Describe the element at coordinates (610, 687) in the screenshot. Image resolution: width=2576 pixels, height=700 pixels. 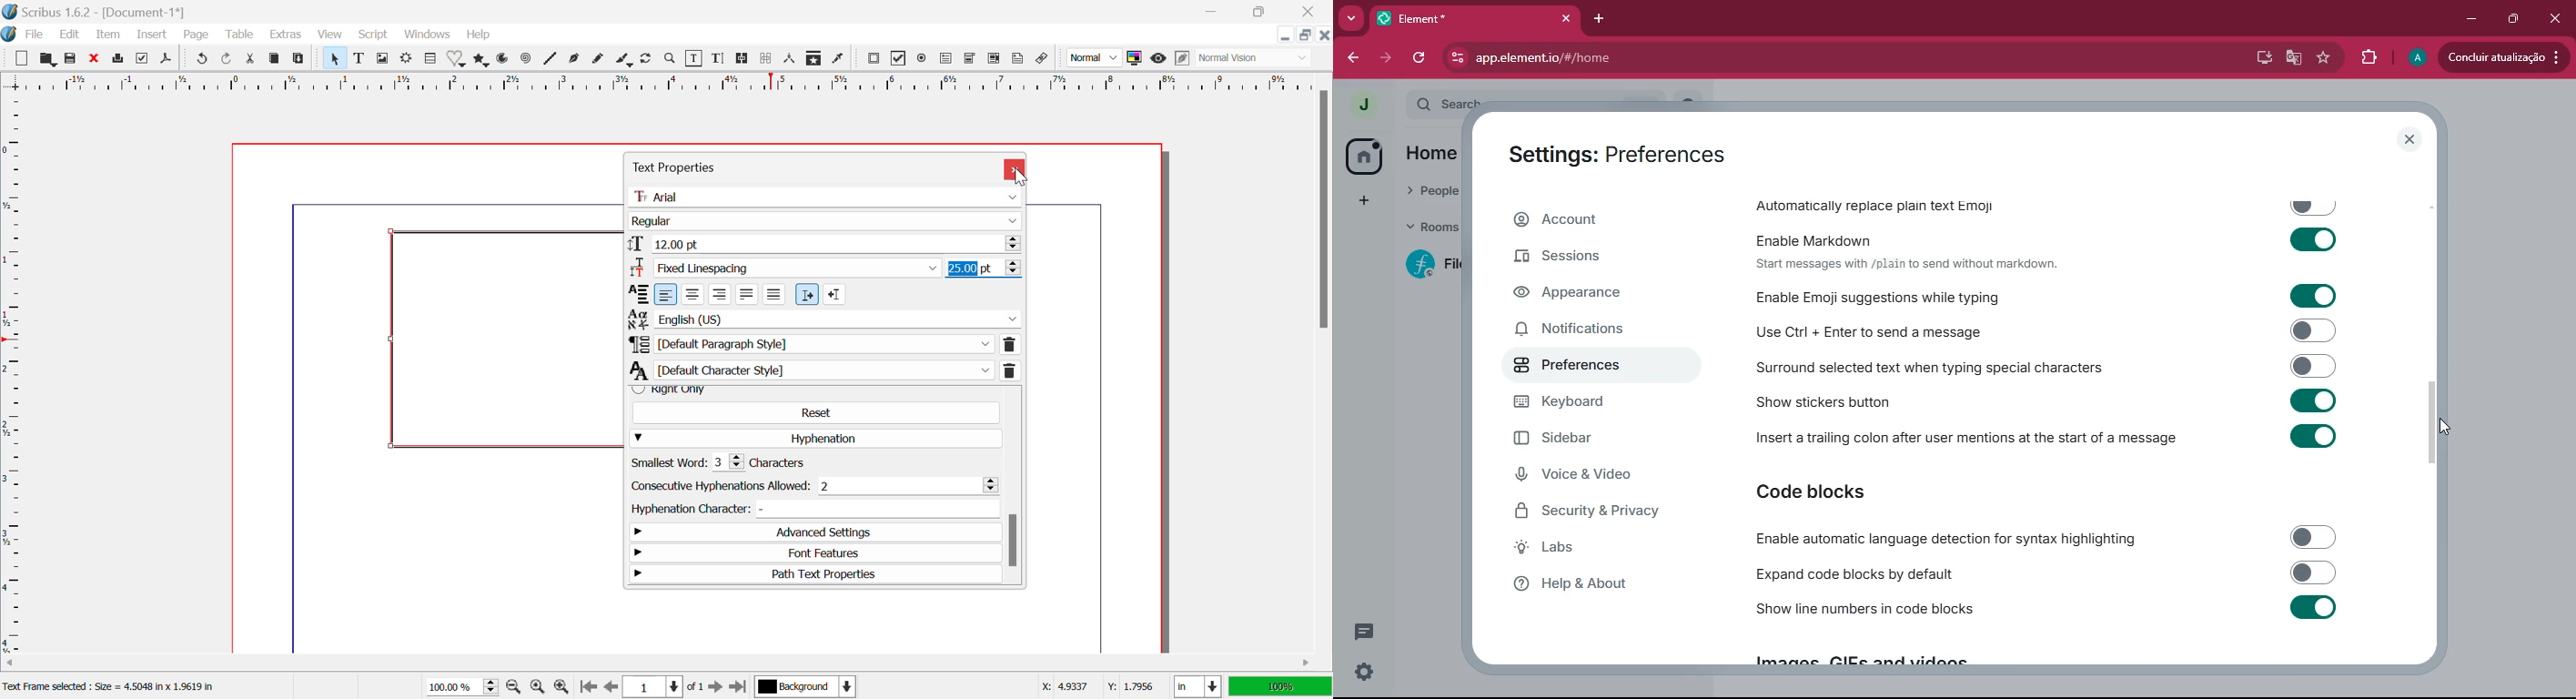
I see `Previous Page` at that location.